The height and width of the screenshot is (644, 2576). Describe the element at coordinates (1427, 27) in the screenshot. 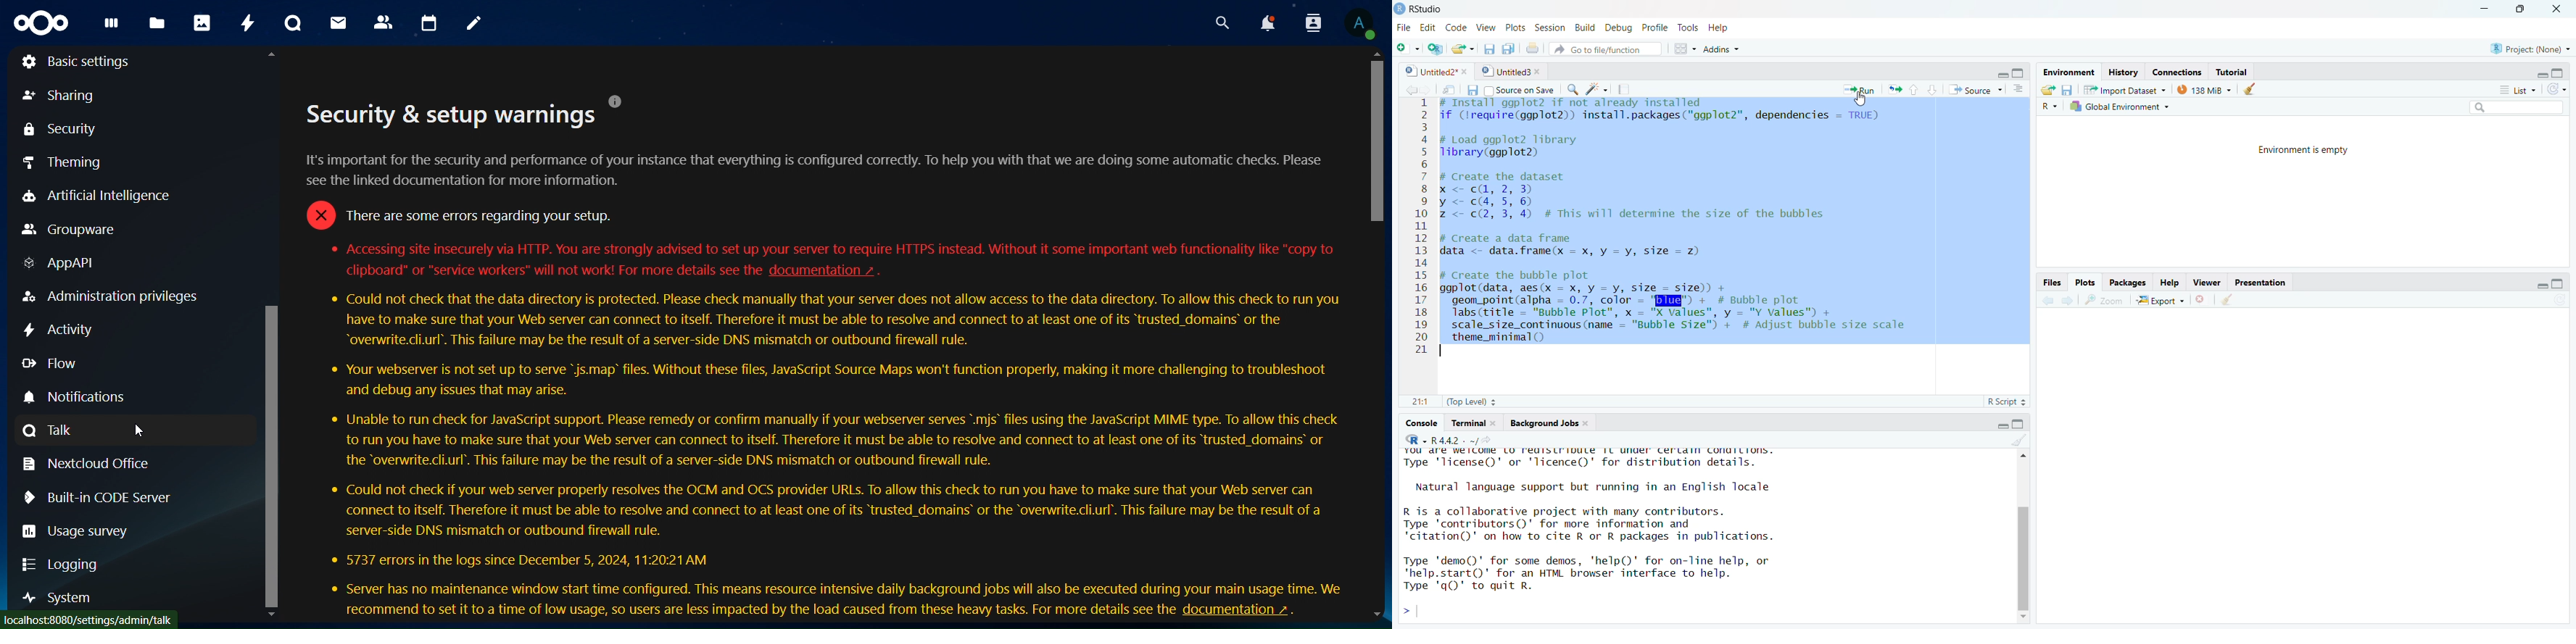

I see `Edit` at that location.